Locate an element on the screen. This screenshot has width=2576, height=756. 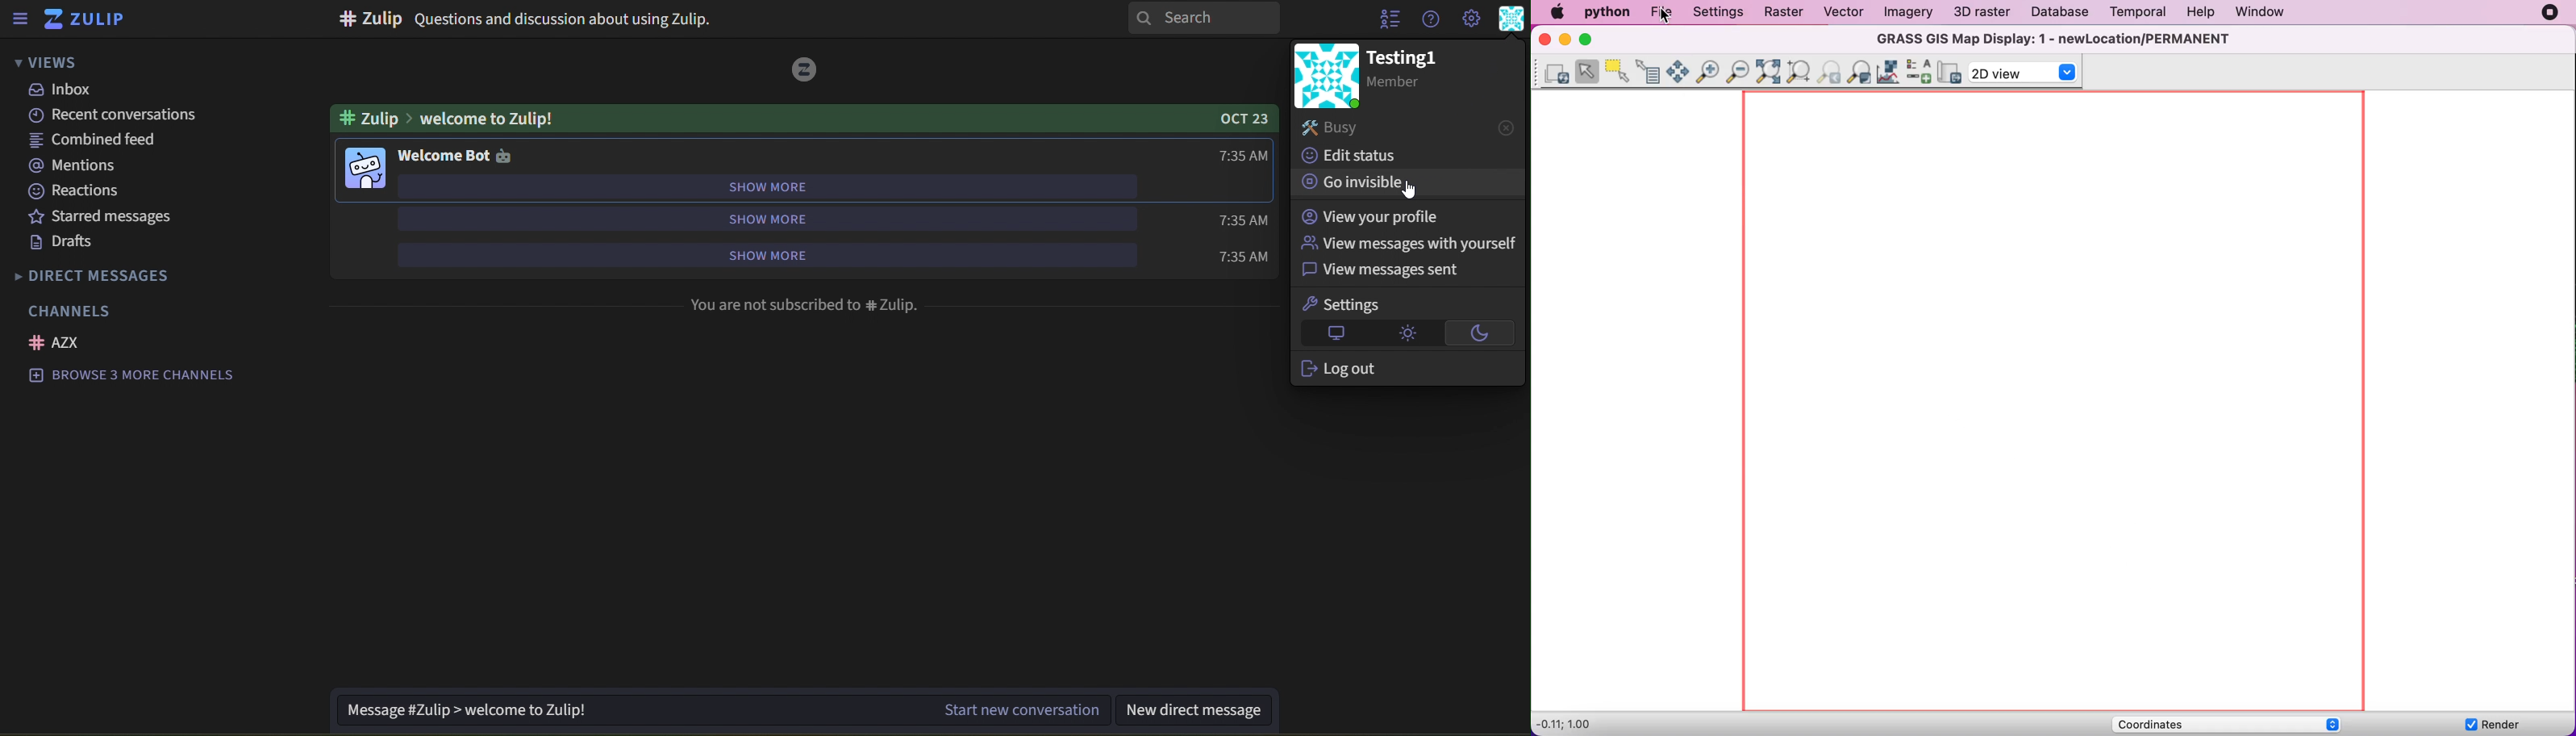
Testing1 is located at coordinates (1404, 69).